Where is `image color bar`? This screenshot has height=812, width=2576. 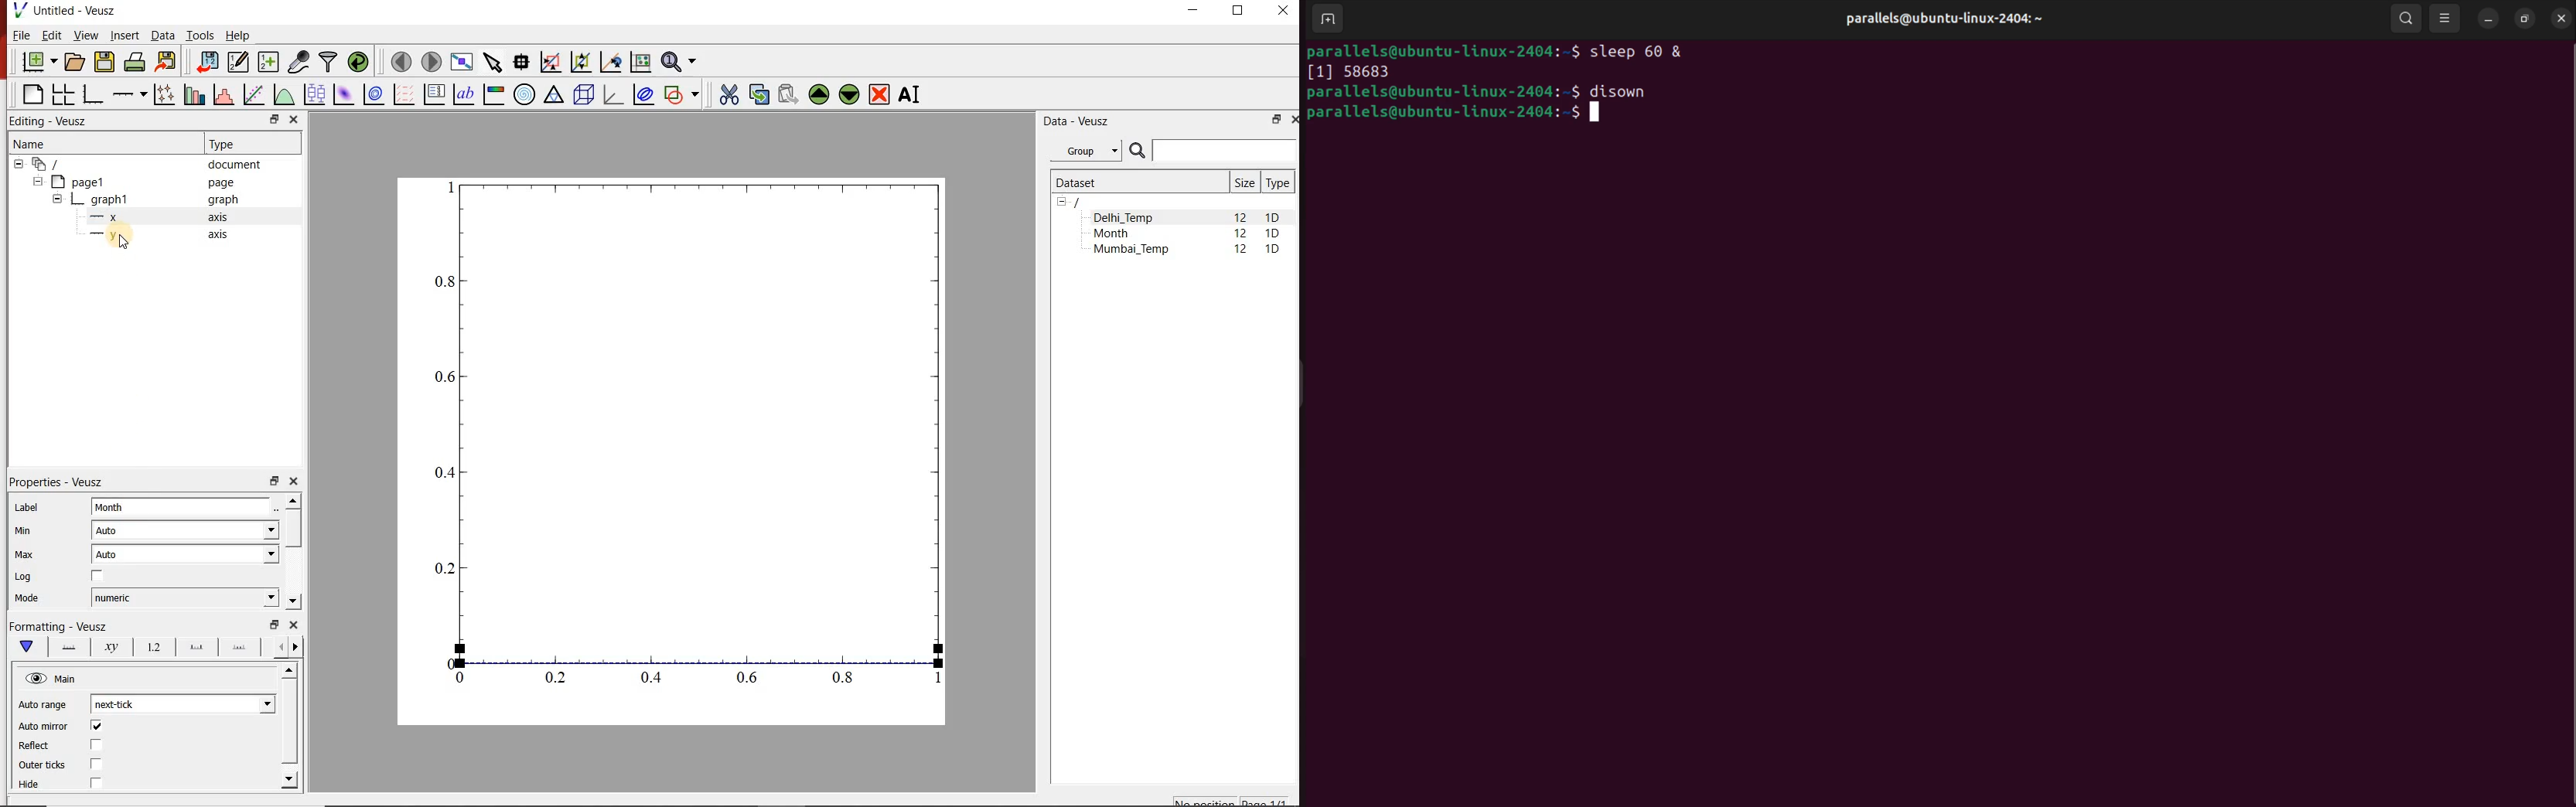 image color bar is located at coordinates (493, 94).